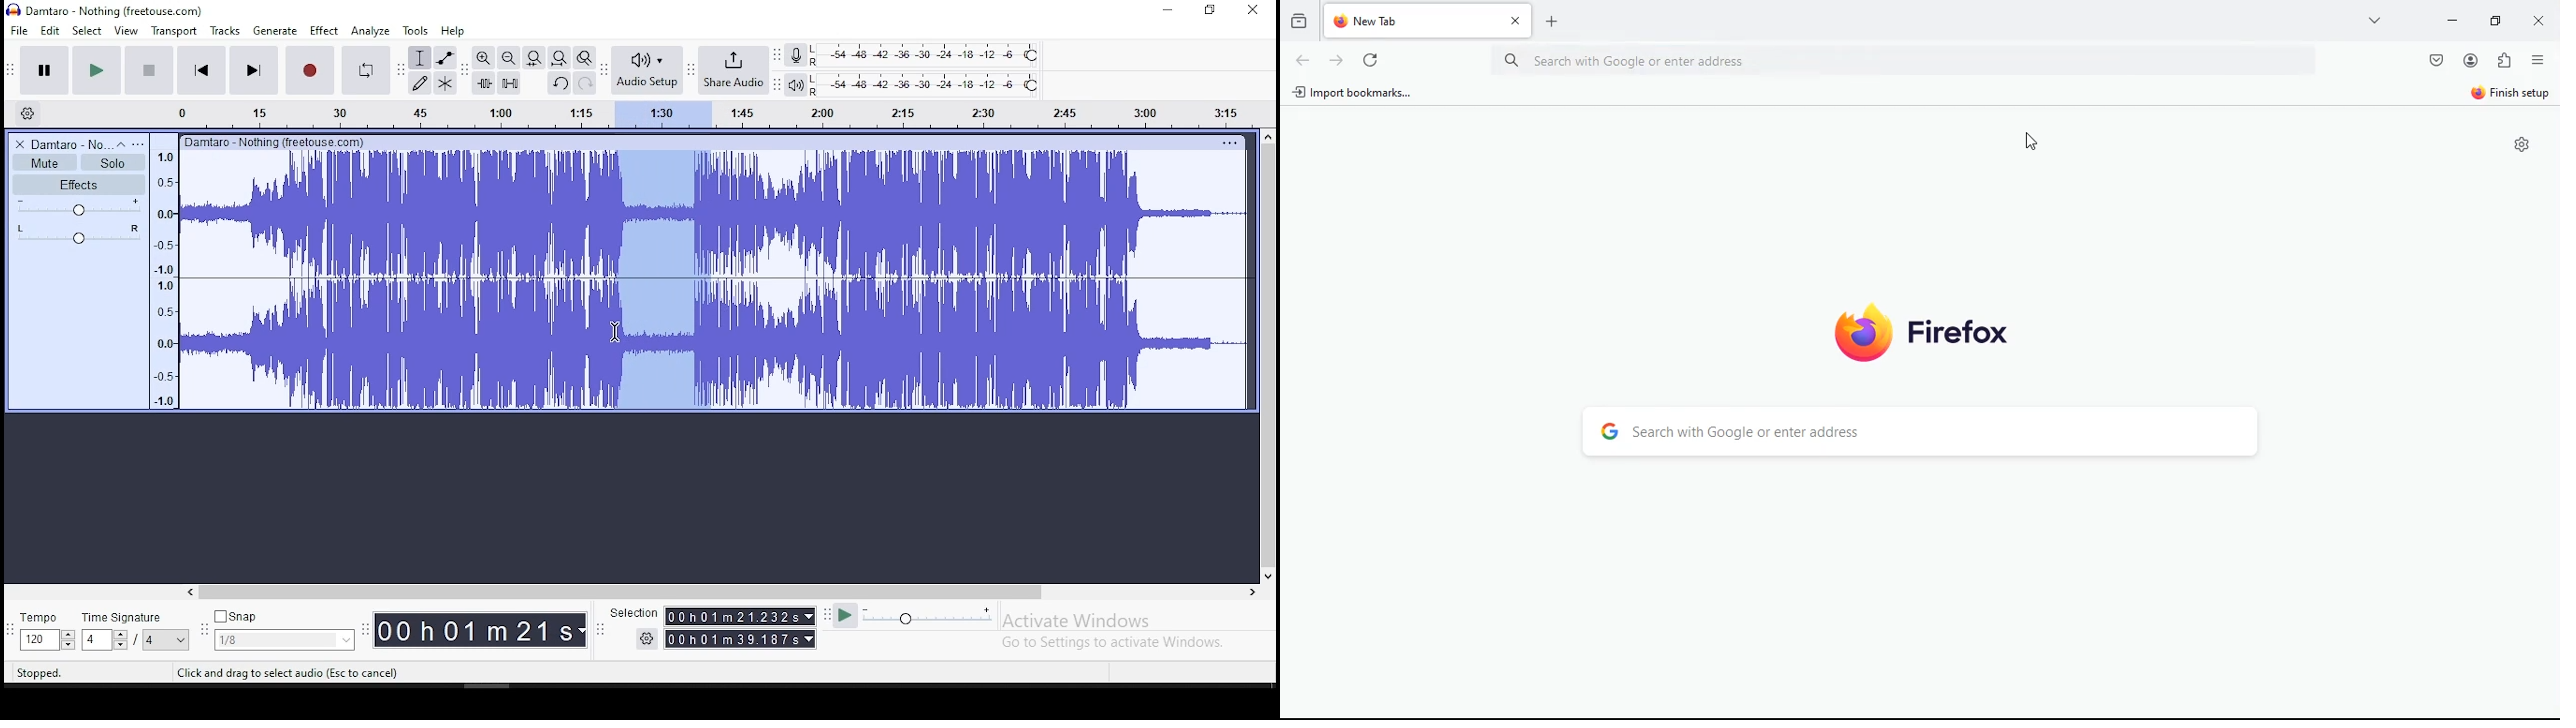 This screenshot has width=2576, height=728. I want to click on pocket, so click(2435, 62).